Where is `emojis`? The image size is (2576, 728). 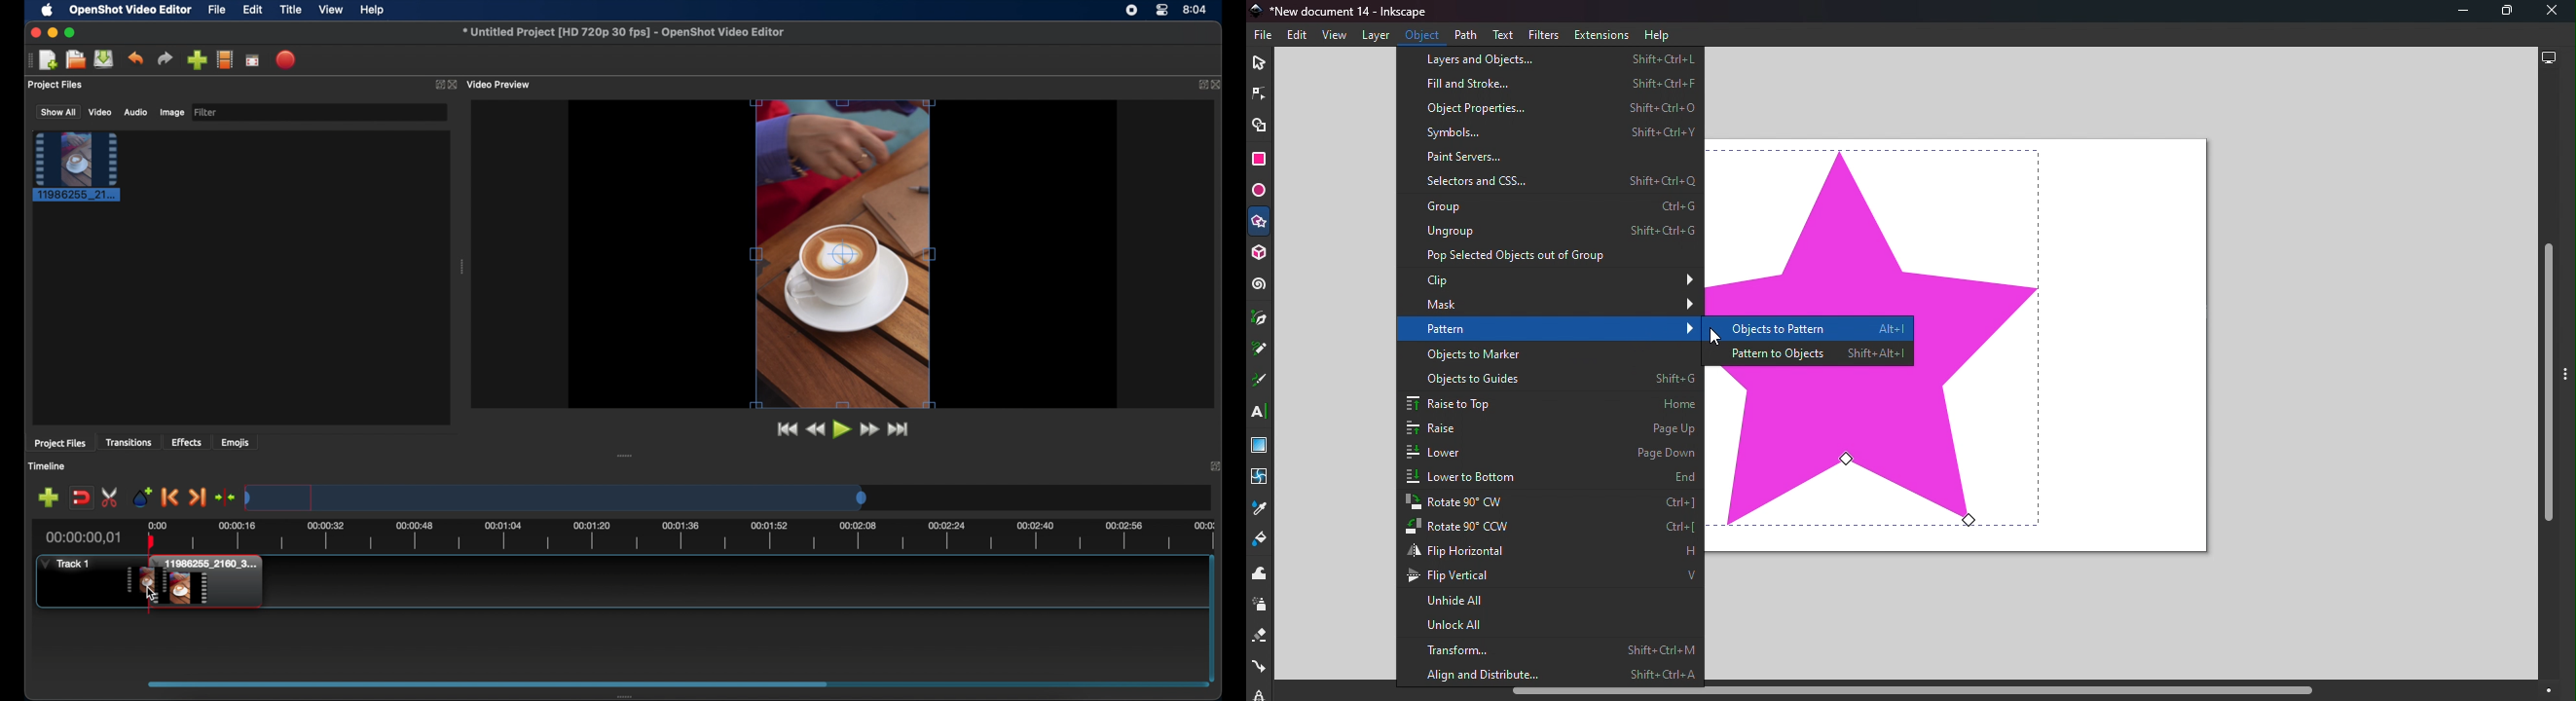
emojis is located at coordinates (236, 443).